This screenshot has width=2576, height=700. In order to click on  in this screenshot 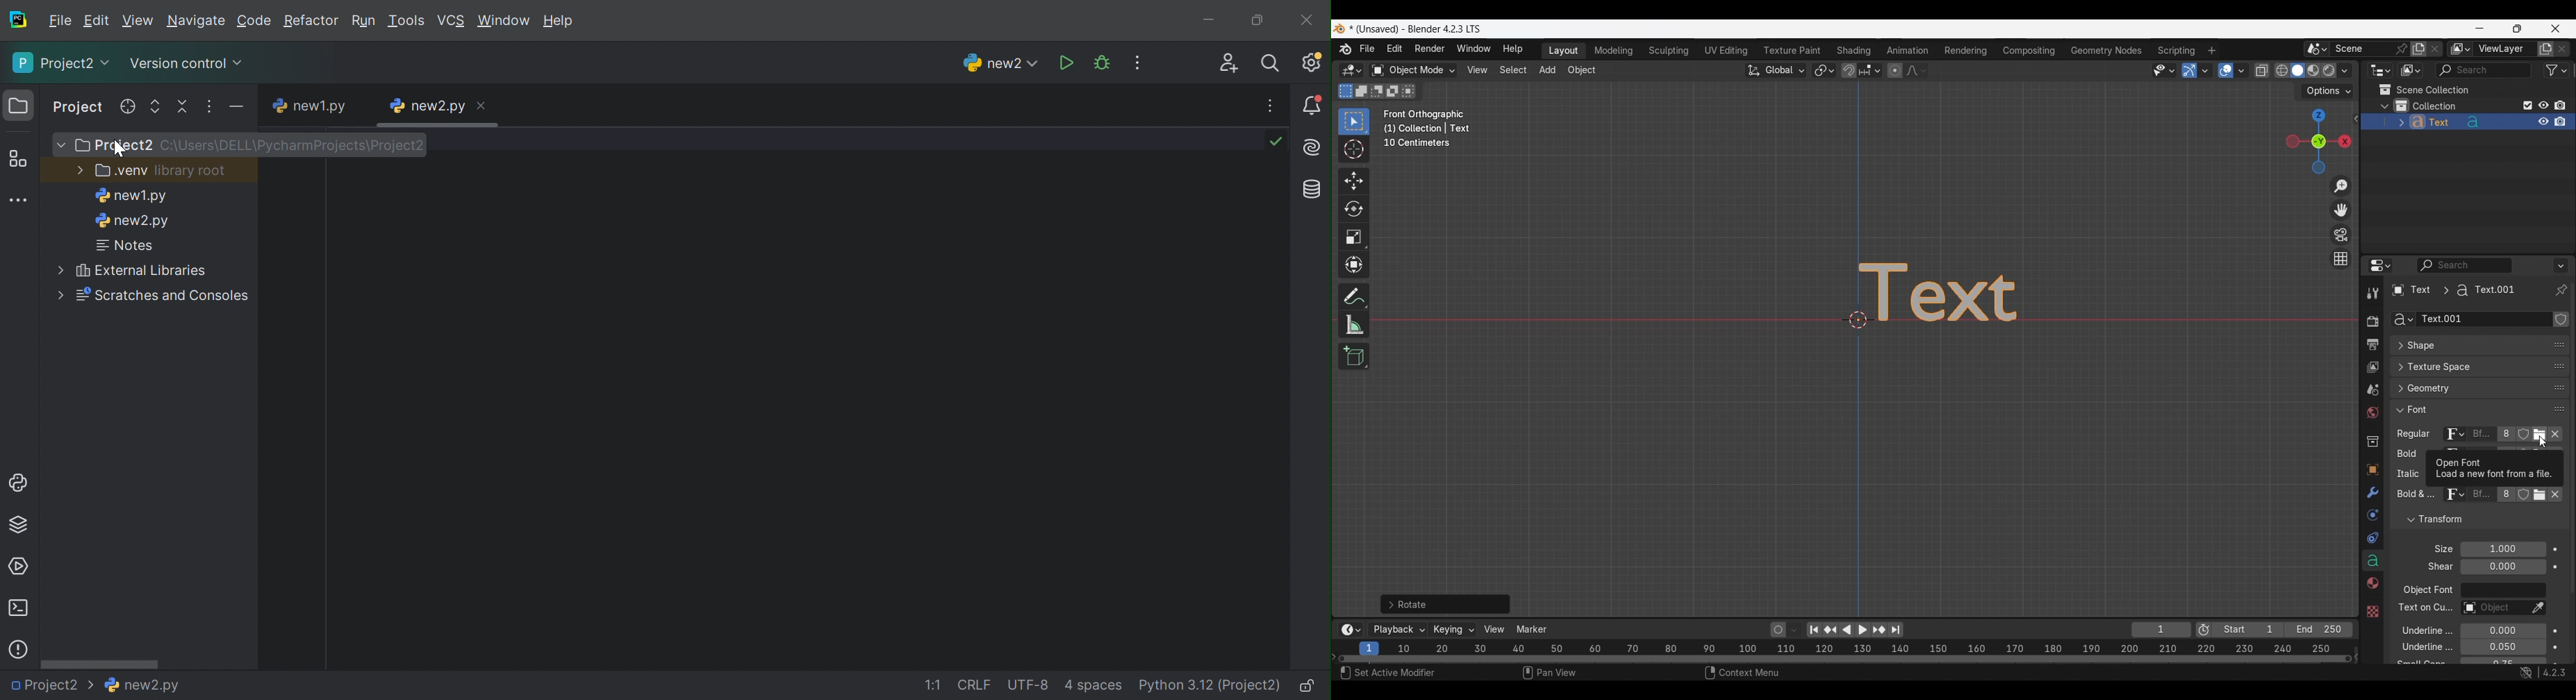, I will do `click(2424, 609)`.